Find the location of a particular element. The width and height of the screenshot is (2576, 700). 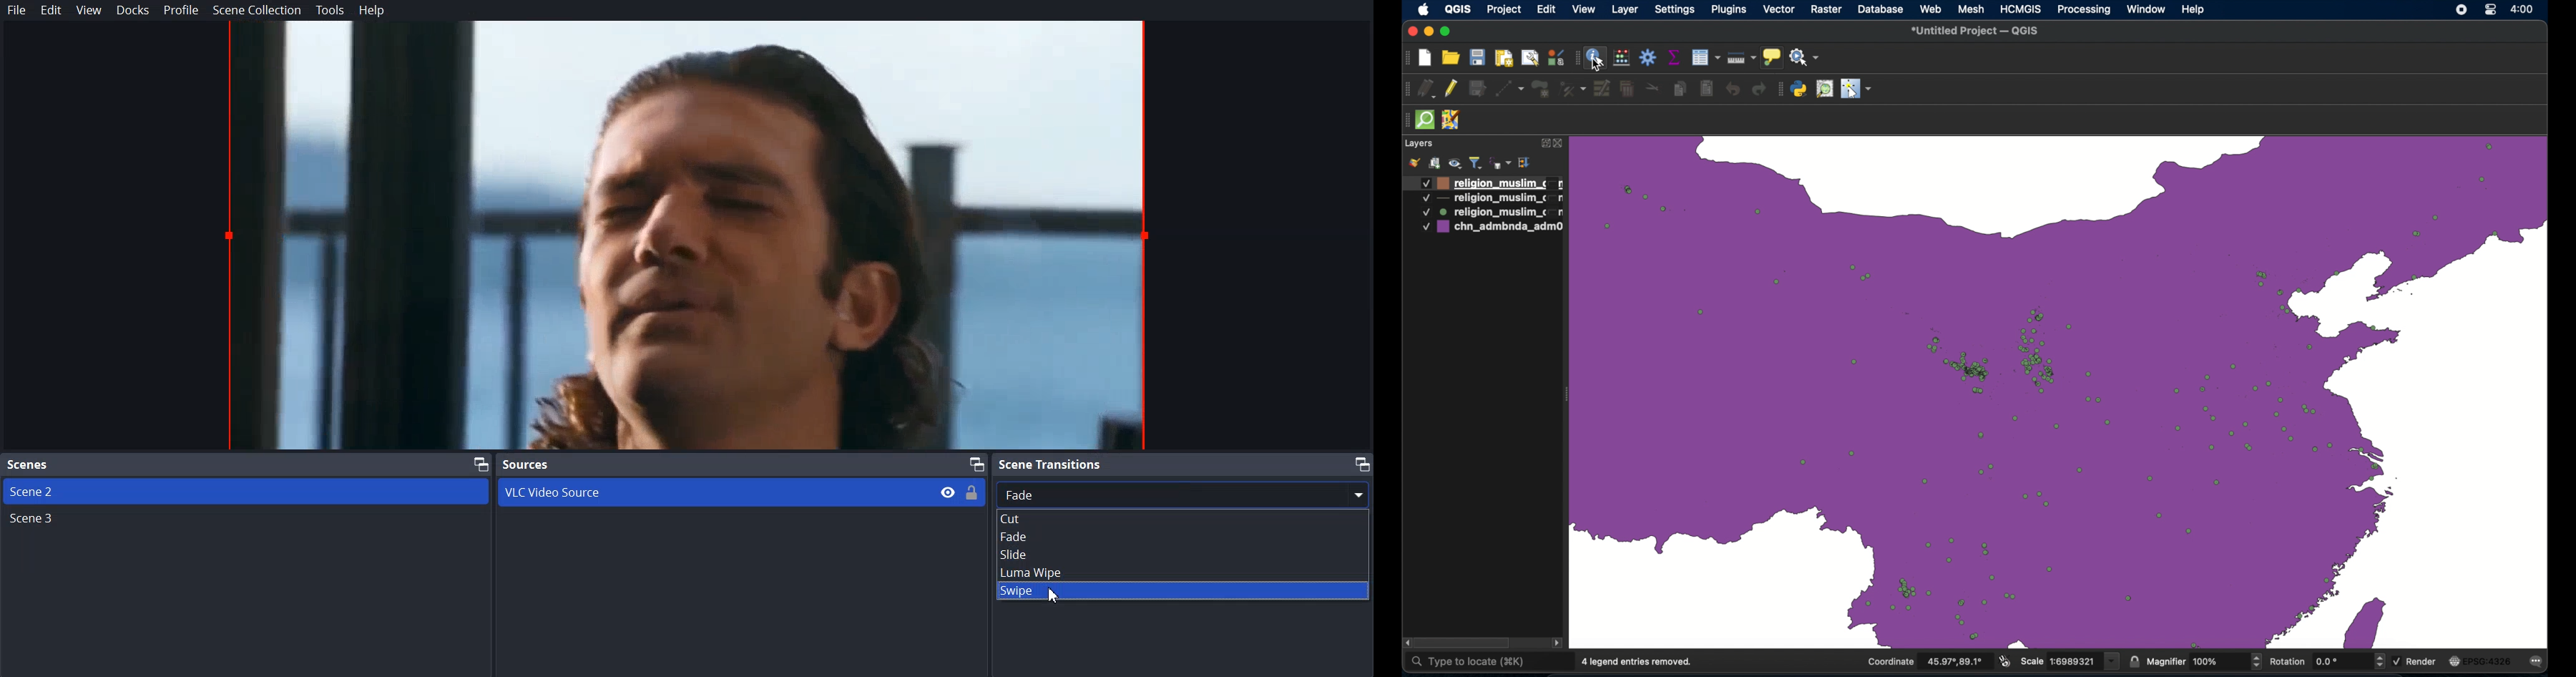

type to locate is located at coordinates (1467, 664).